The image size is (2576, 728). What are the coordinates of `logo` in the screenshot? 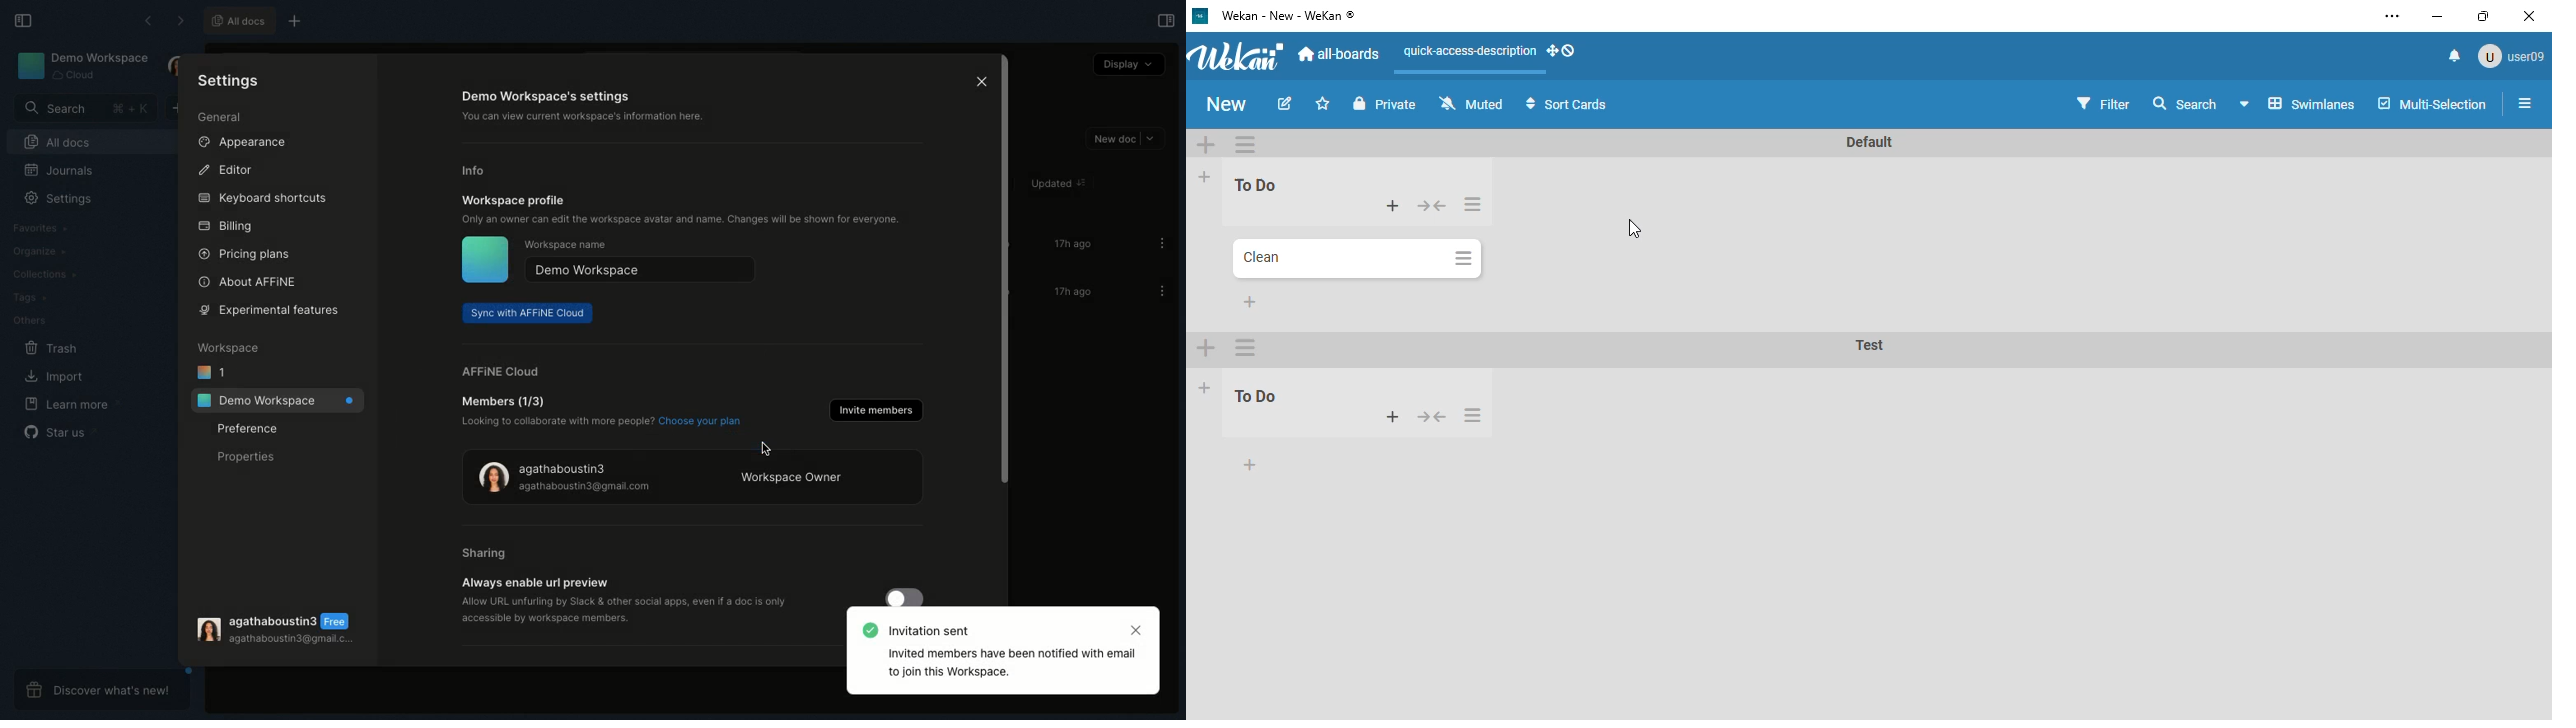 It's located at (1201, 15).